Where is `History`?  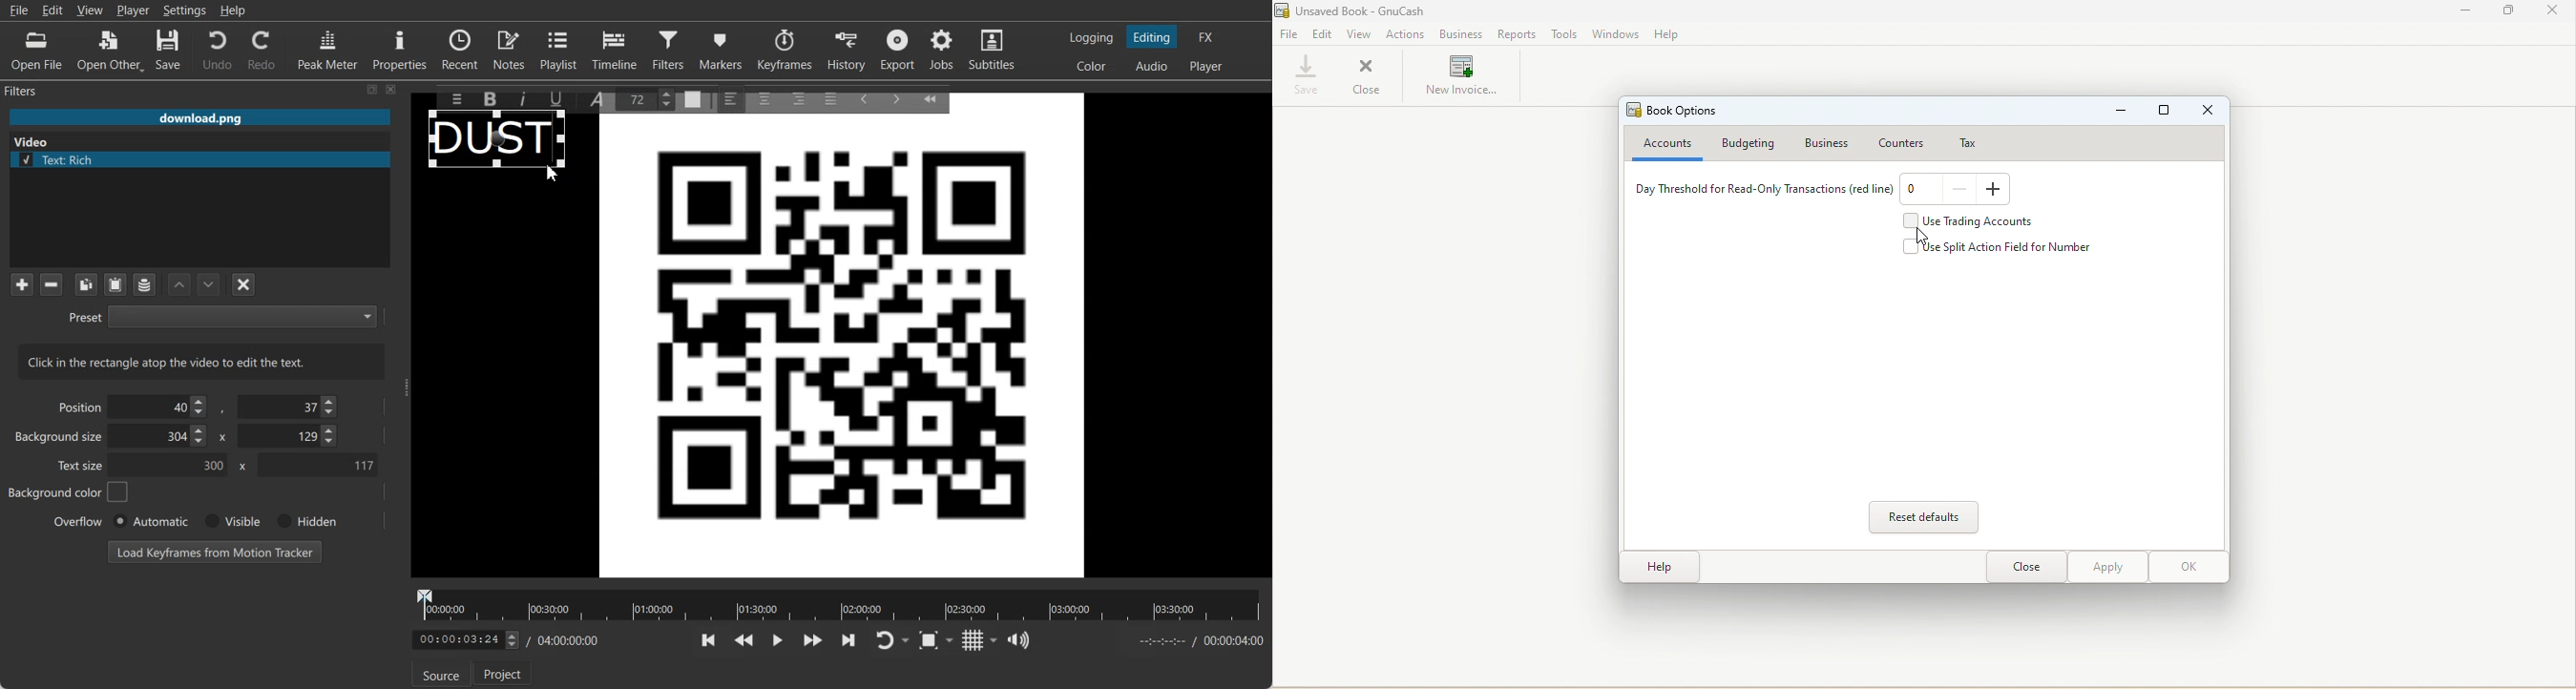
History is located at coordinates (849, 50).